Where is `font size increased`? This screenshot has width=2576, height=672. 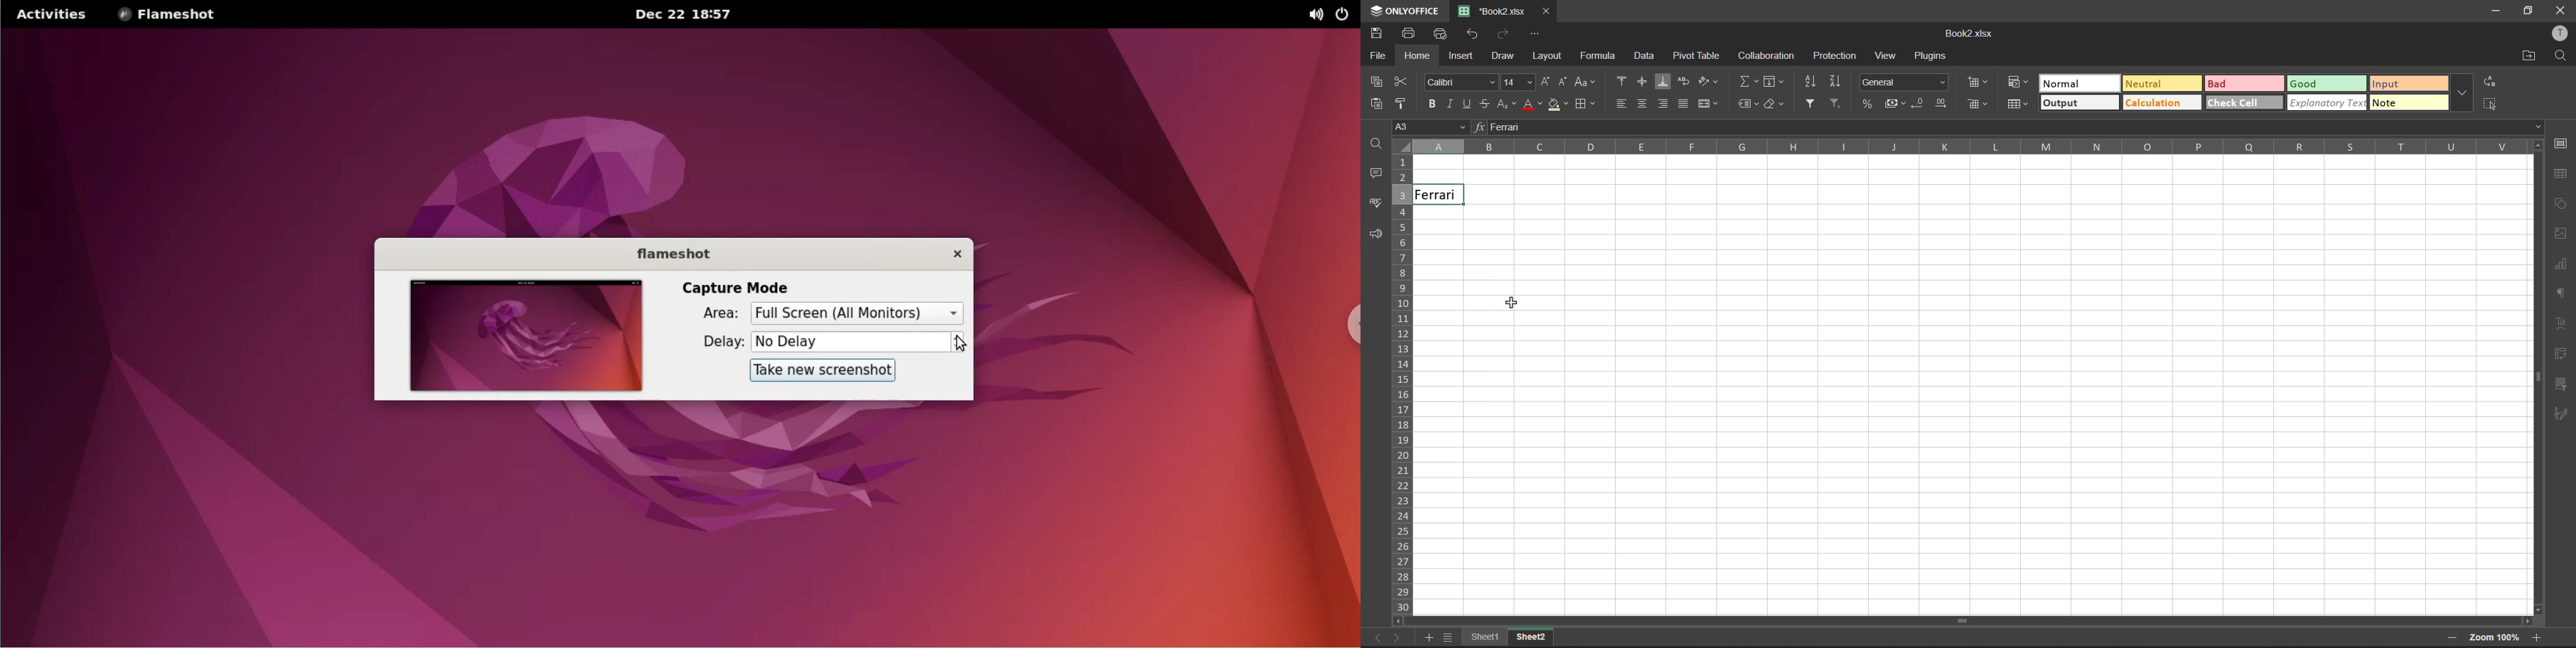 font size increased is located at coordinates (1438, 194).